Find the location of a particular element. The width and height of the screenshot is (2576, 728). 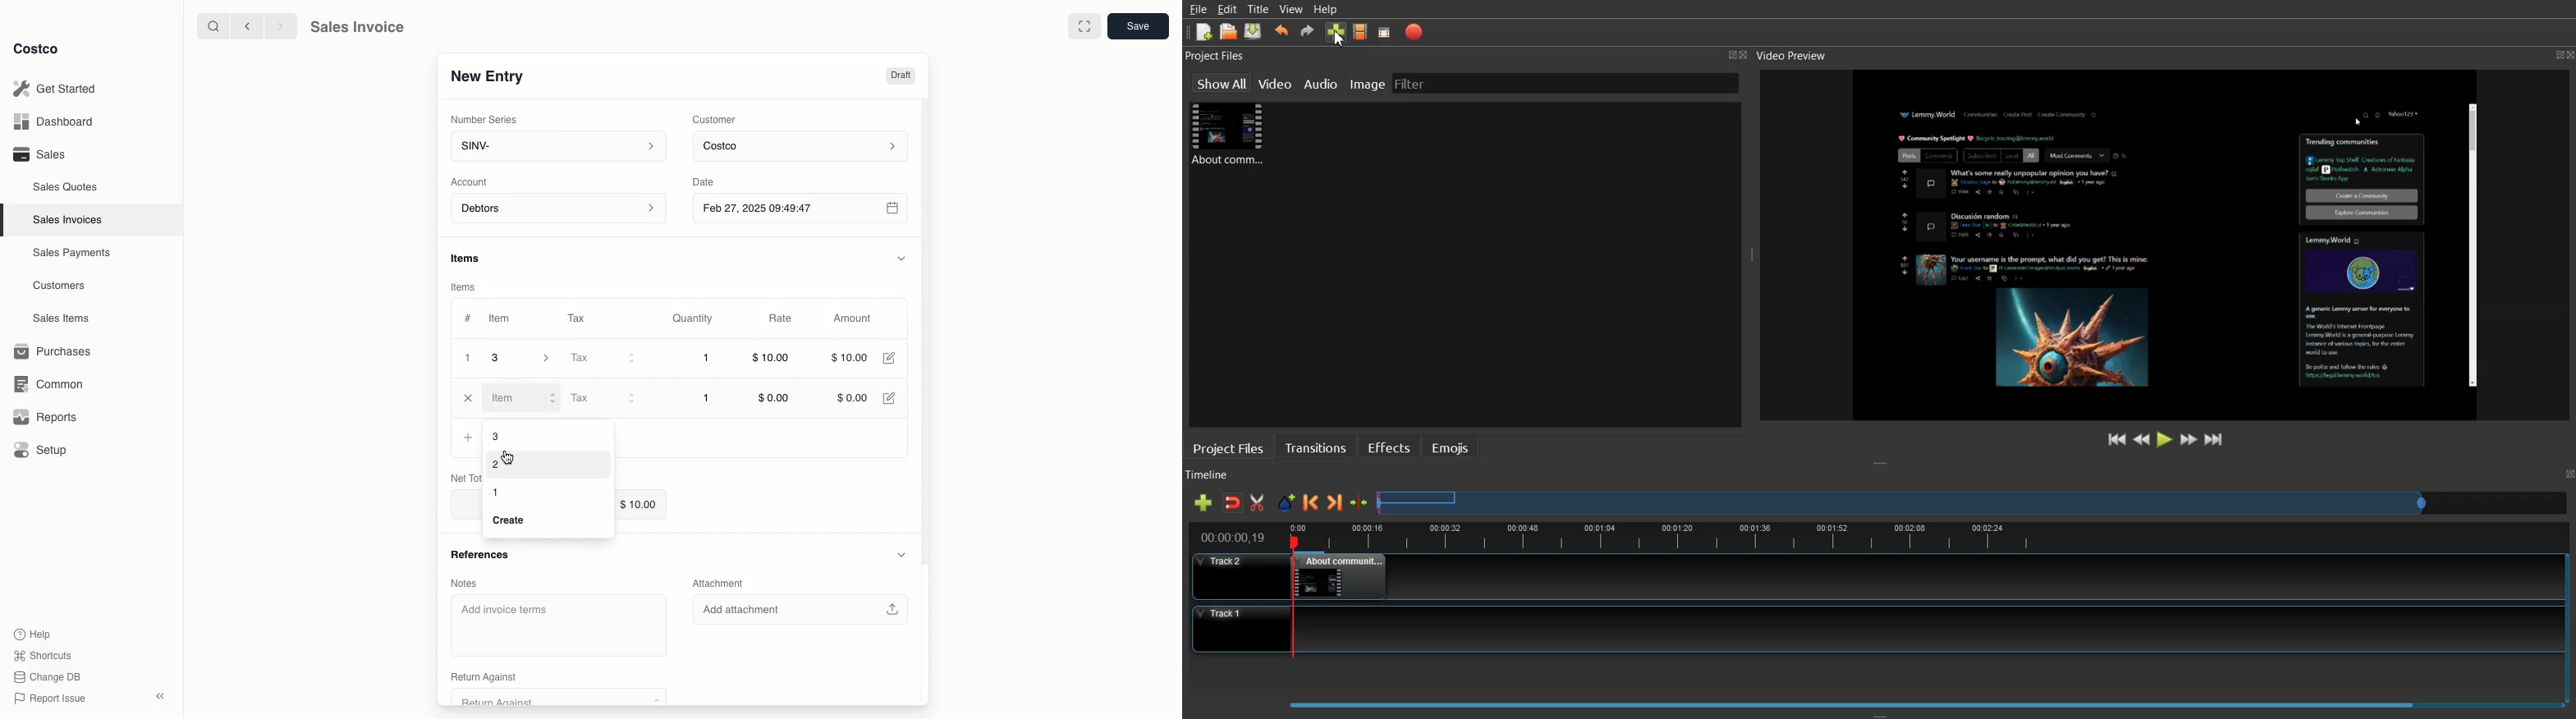

Item is located at coordinates (501, 318).